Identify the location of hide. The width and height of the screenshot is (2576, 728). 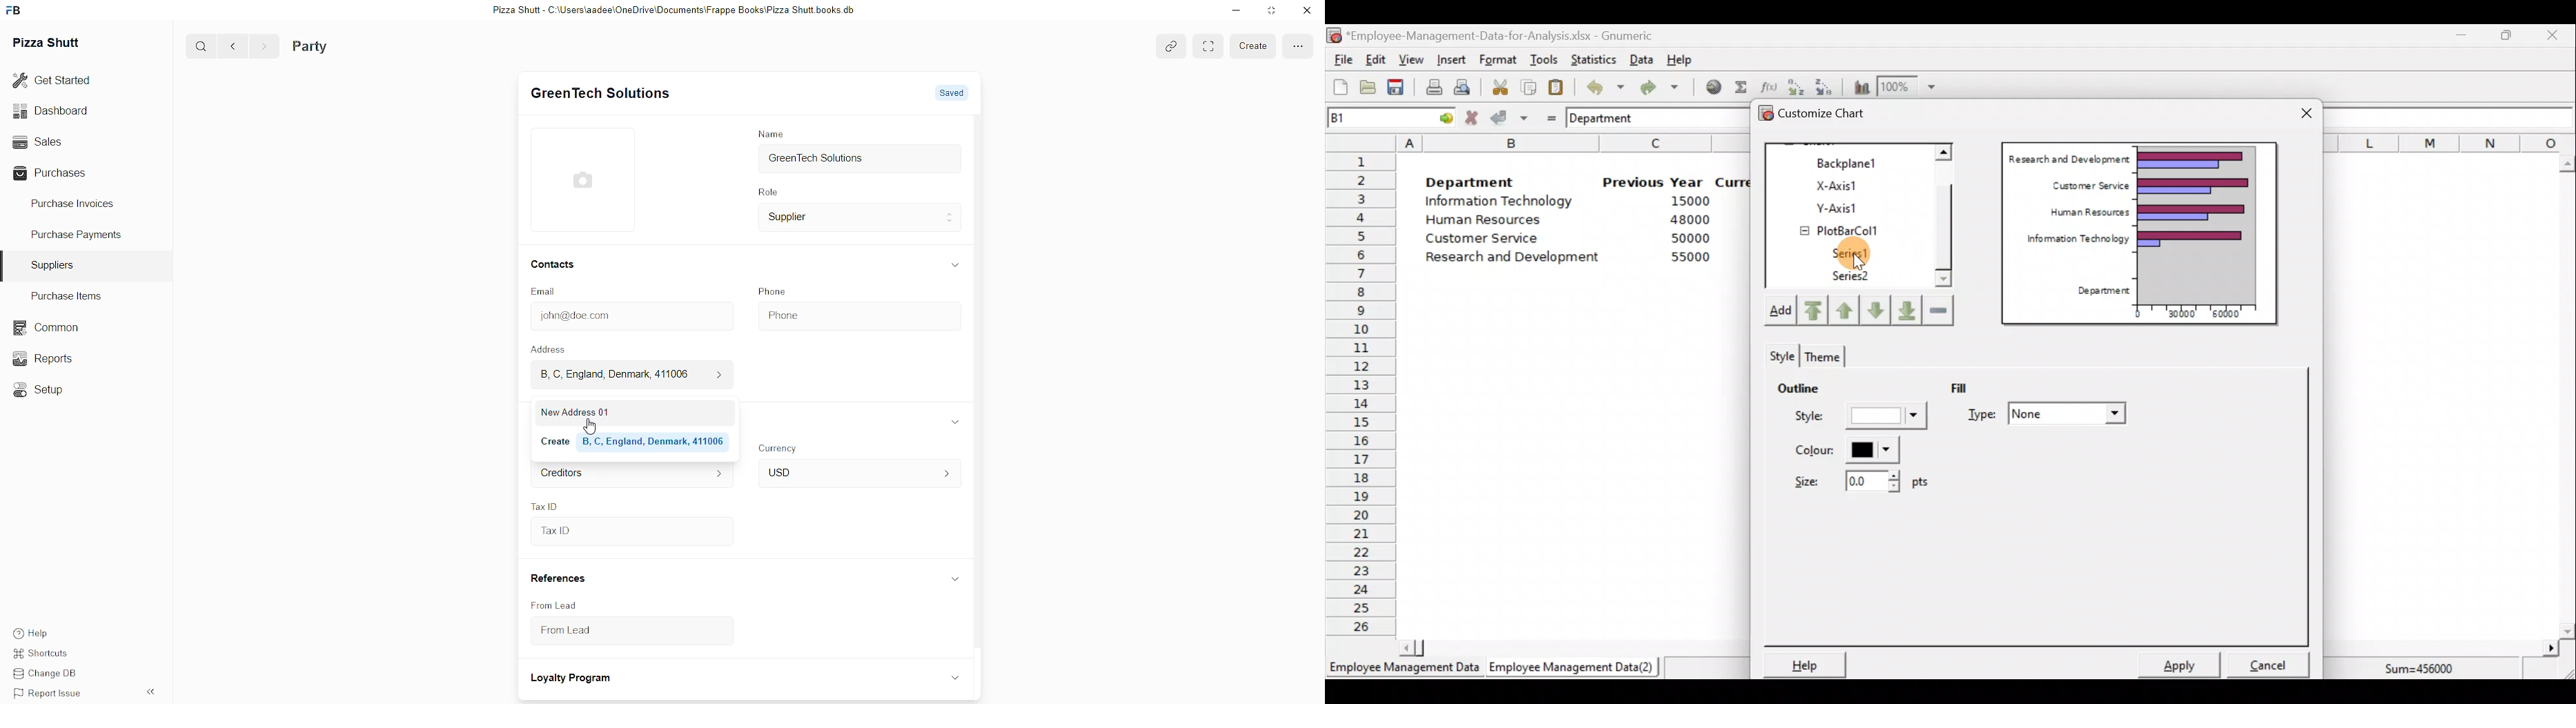
(956, 422).